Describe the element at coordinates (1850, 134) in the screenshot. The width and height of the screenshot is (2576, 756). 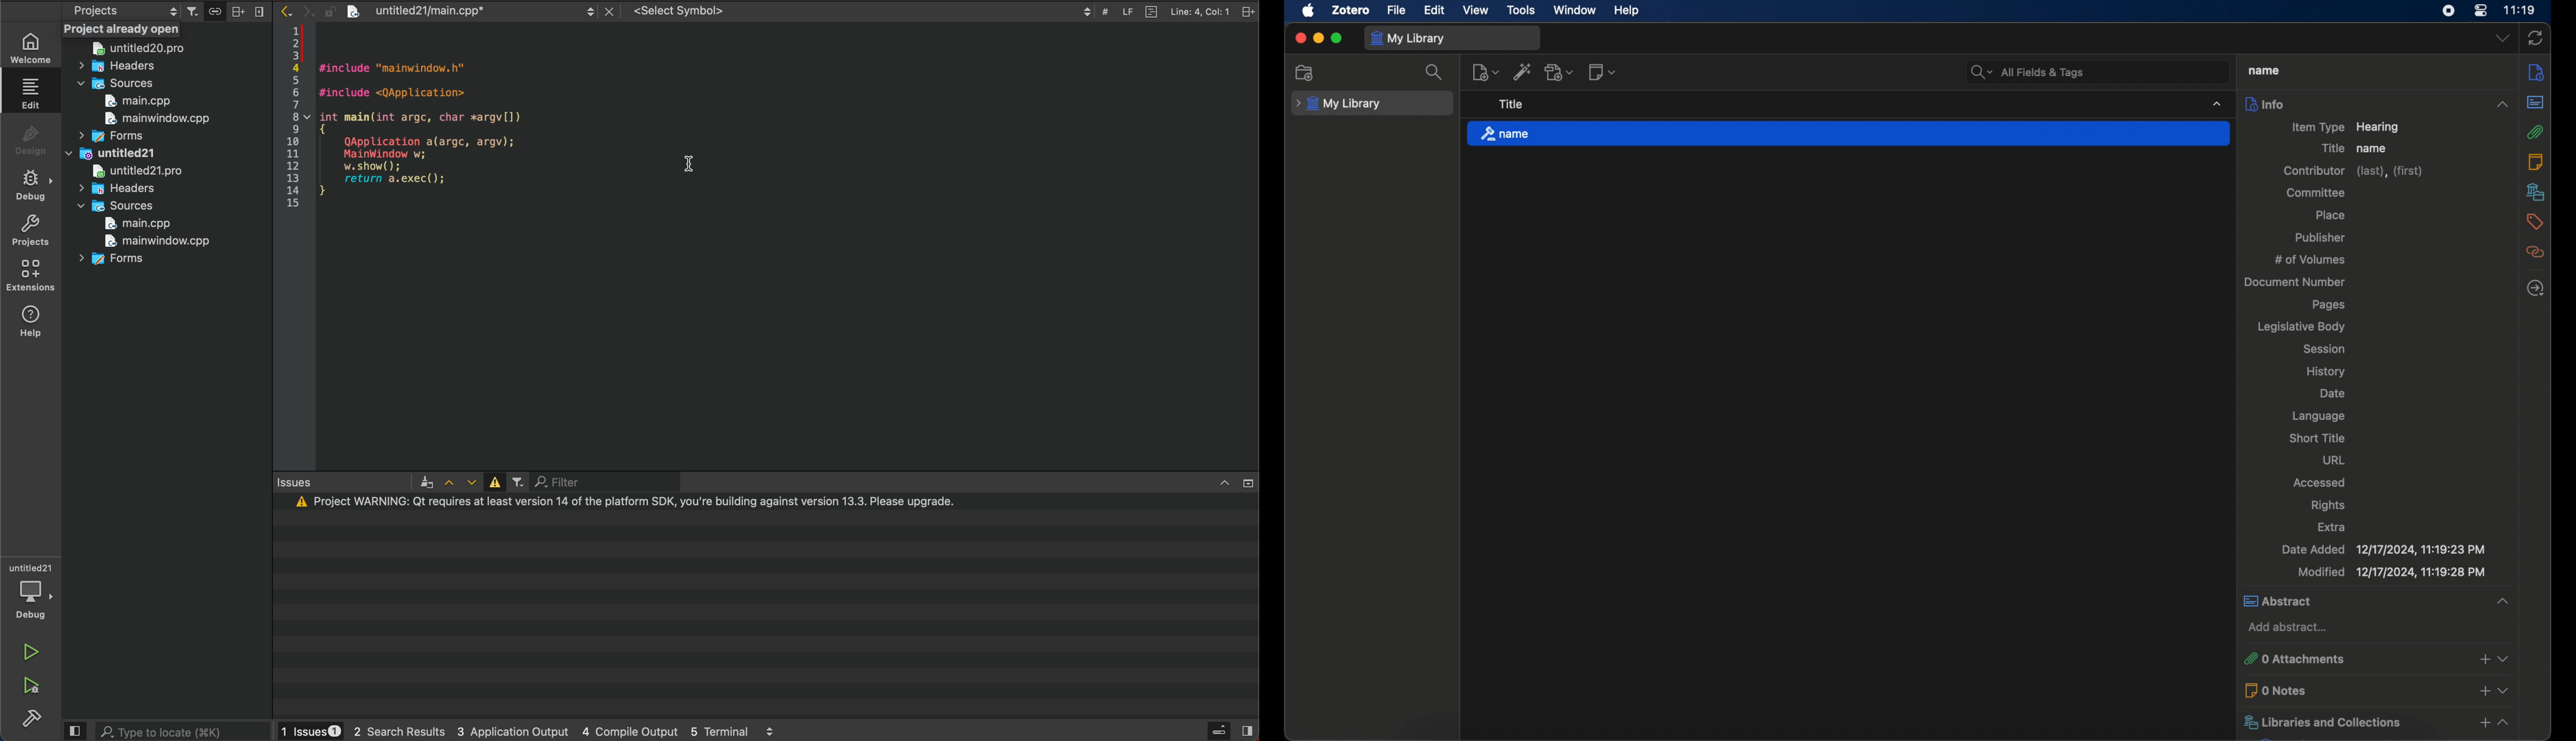
I see `name` at that location.